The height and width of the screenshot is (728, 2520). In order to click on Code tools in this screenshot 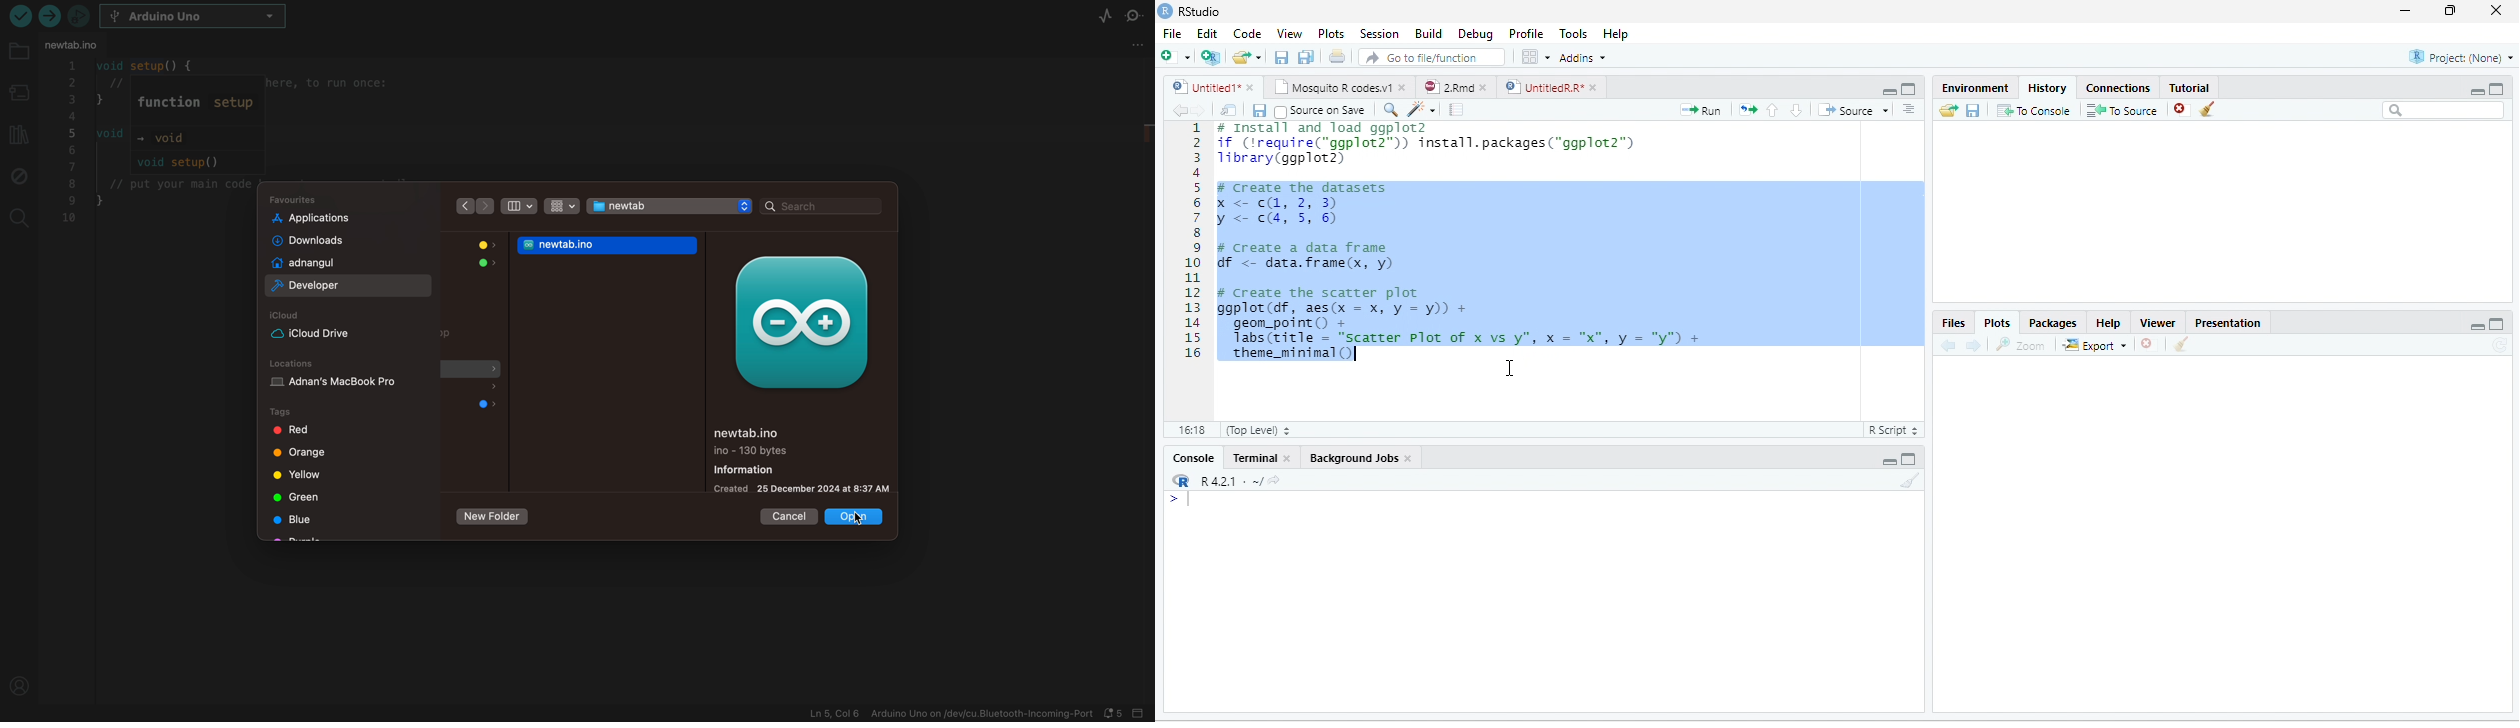, I will do `click(1423, 110)`.